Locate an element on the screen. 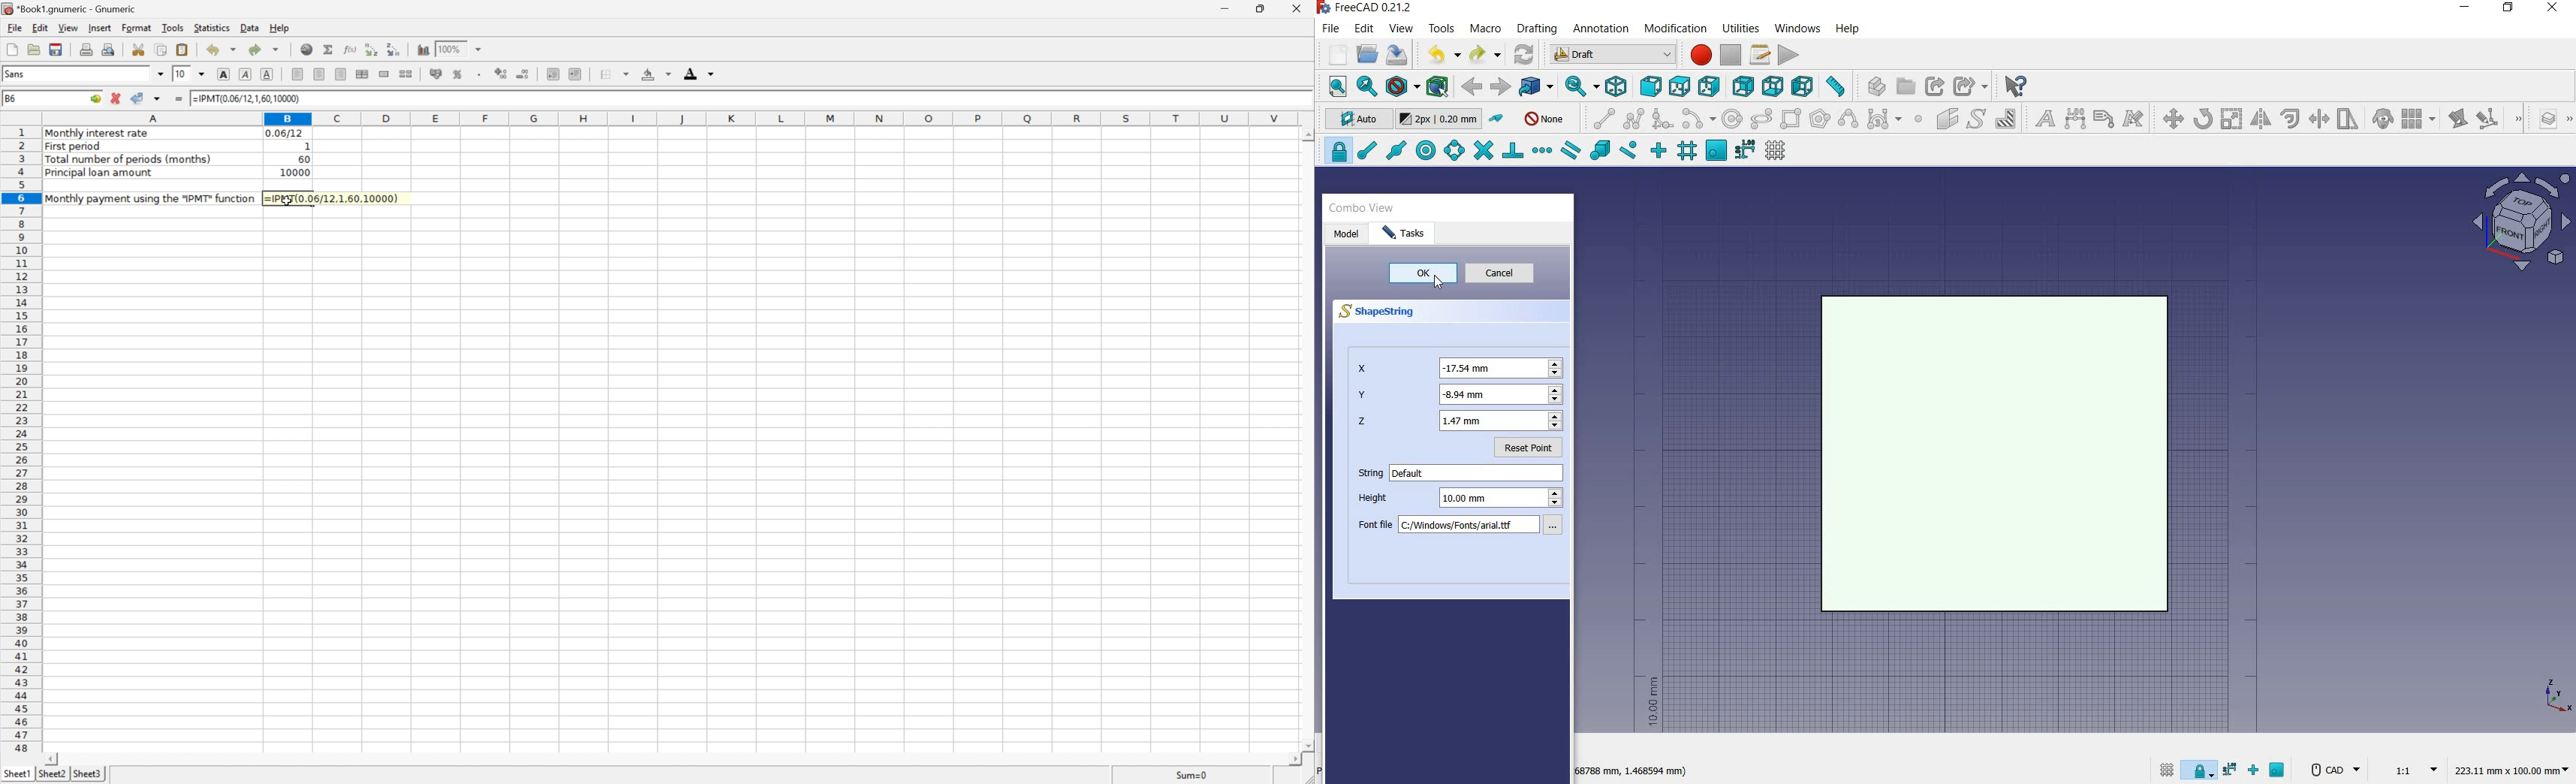  Sheet3 is located at coordinates (89, 774).